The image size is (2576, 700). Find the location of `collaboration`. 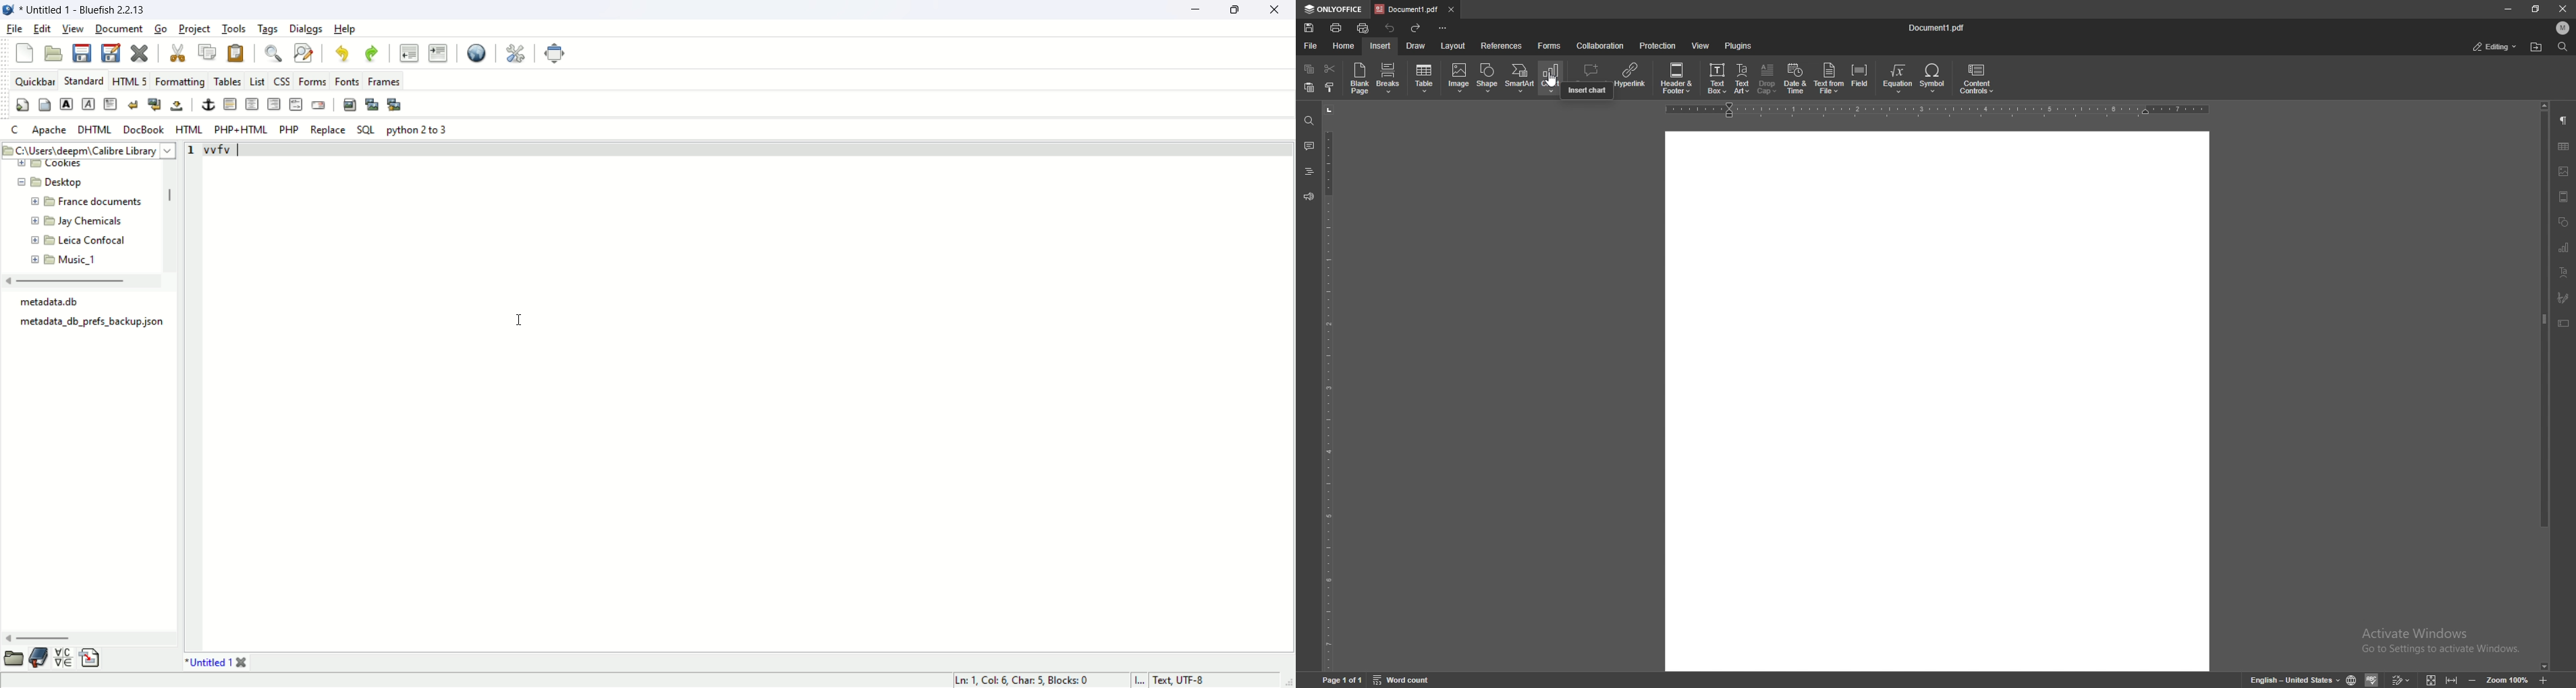

collaboration is located at coordinates (1602, 46).